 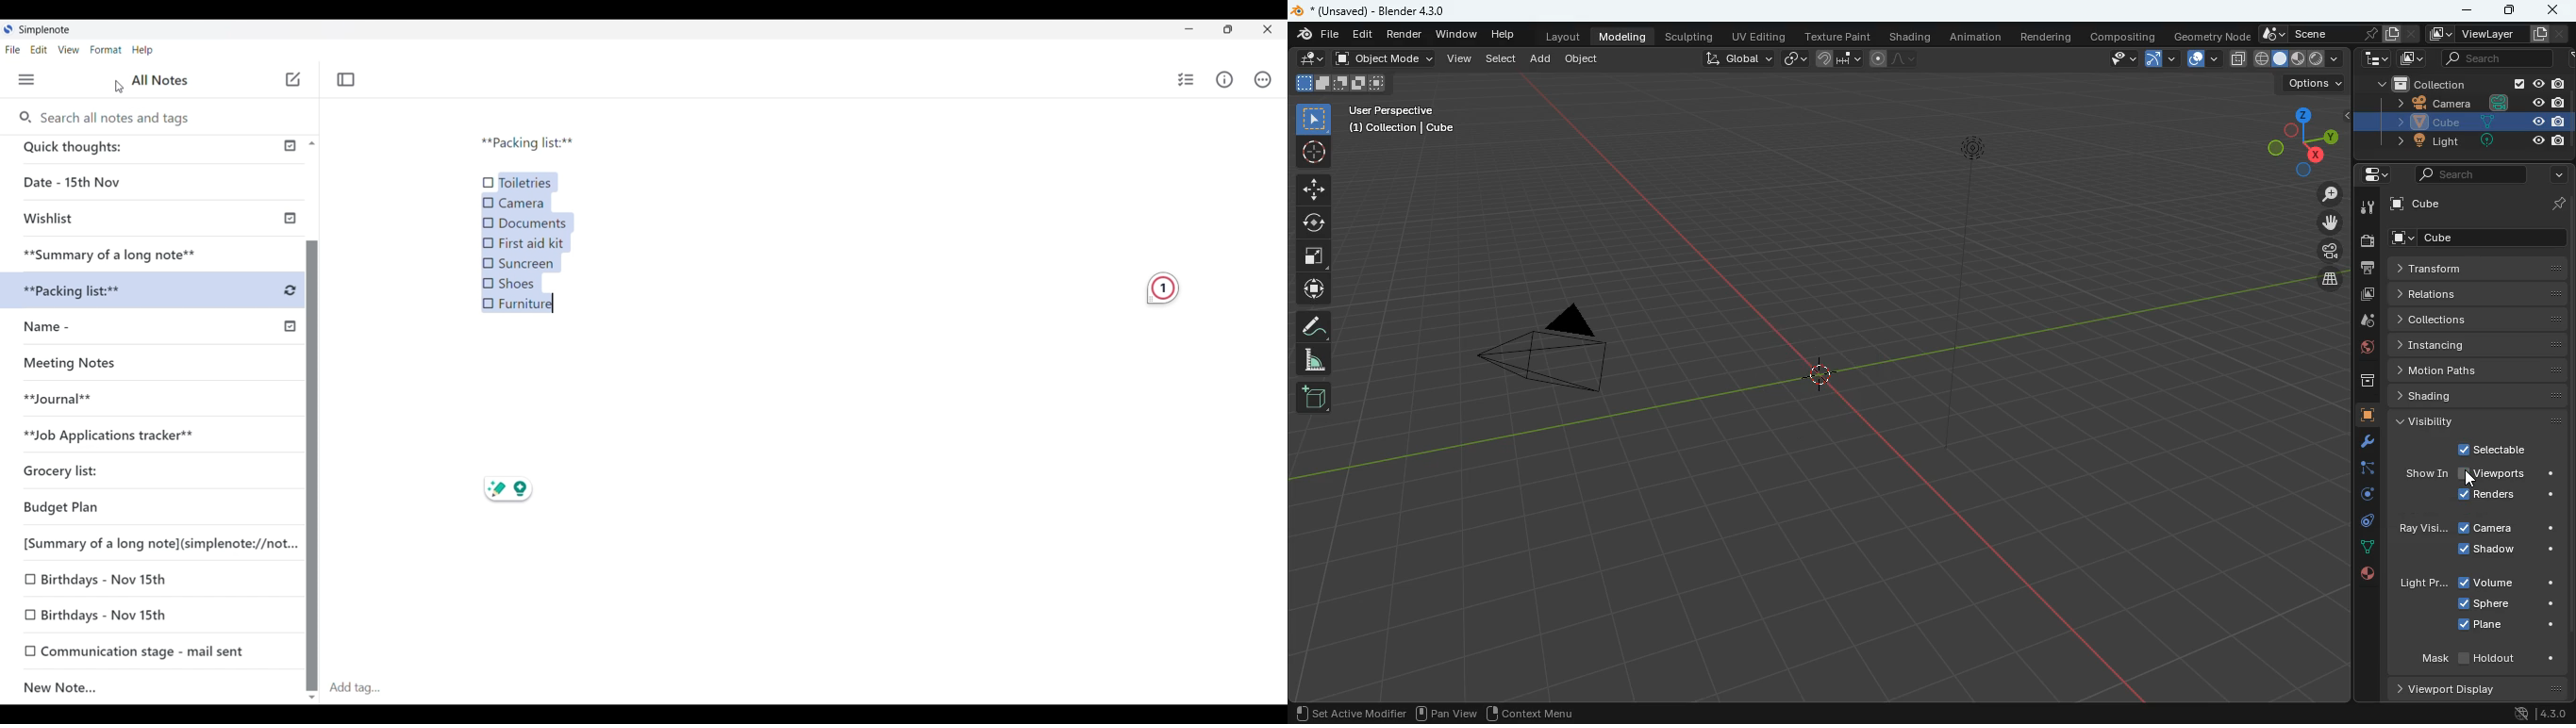 I want to click on Packing list created with check boxes, so click(x=529, y=243).